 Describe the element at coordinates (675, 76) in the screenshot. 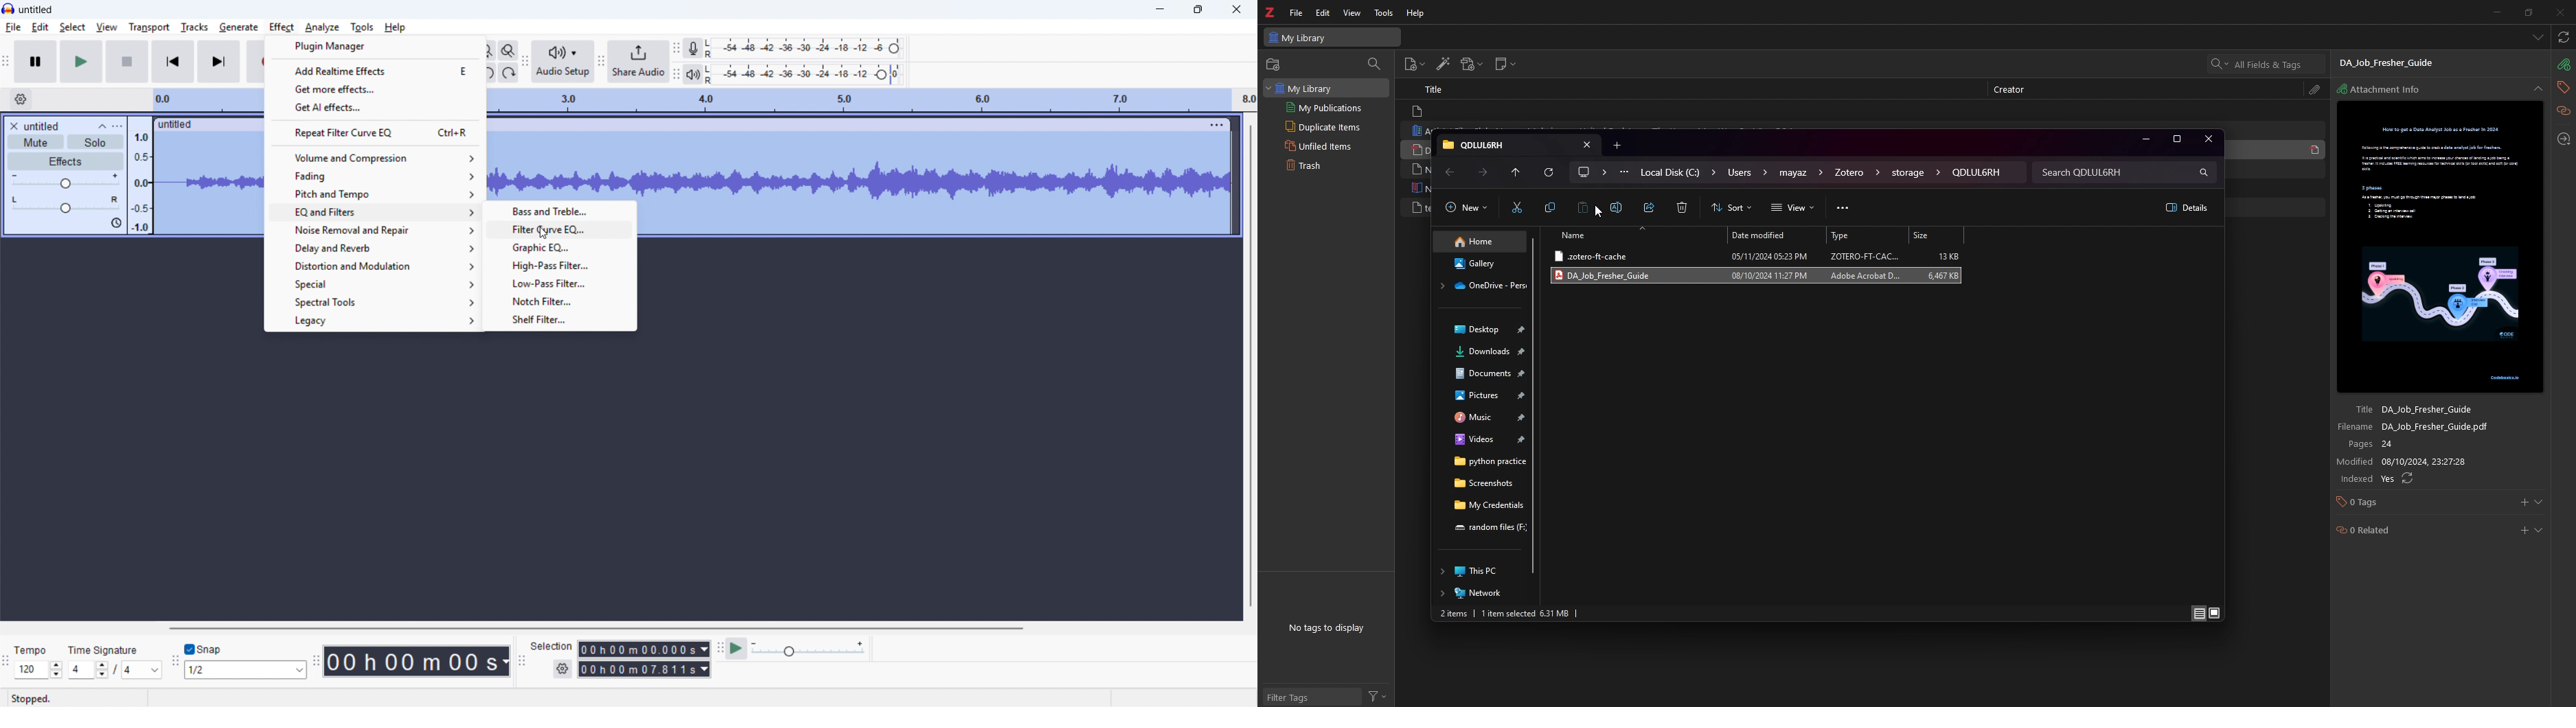

I see `Playback metre toolbar ` at that location.